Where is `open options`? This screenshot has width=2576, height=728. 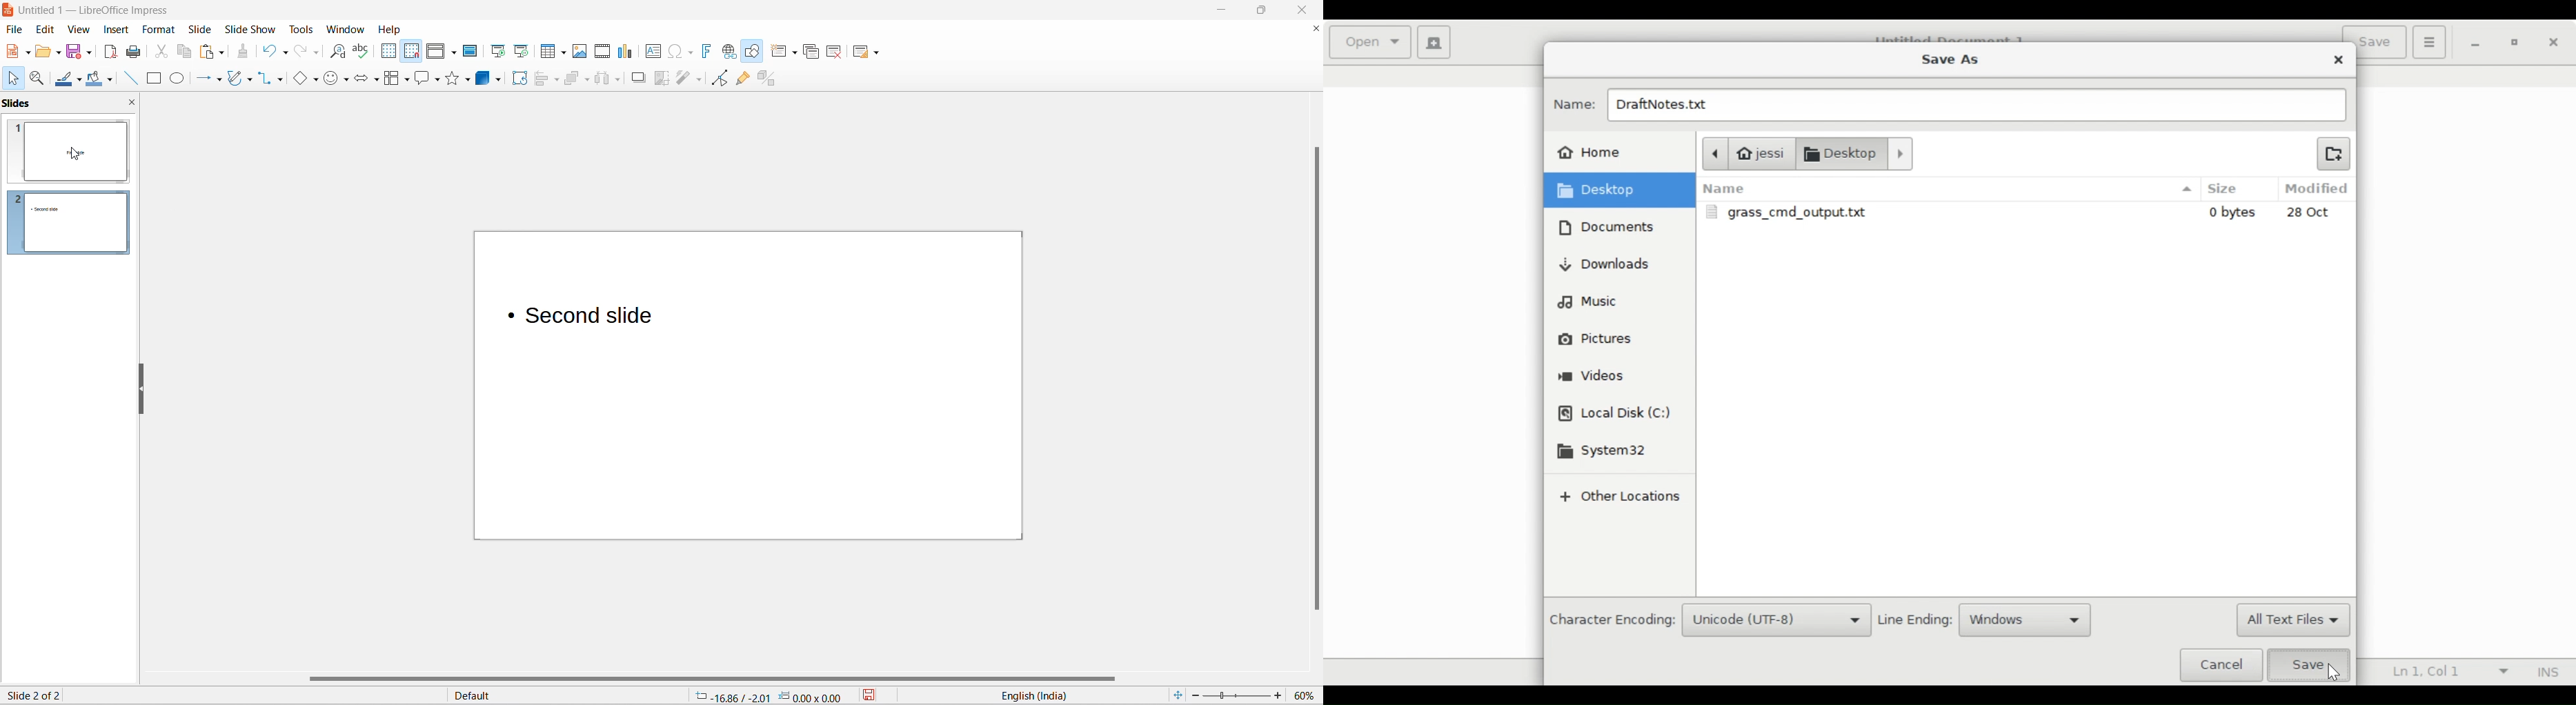 open options is located at coordinates (59, 50).